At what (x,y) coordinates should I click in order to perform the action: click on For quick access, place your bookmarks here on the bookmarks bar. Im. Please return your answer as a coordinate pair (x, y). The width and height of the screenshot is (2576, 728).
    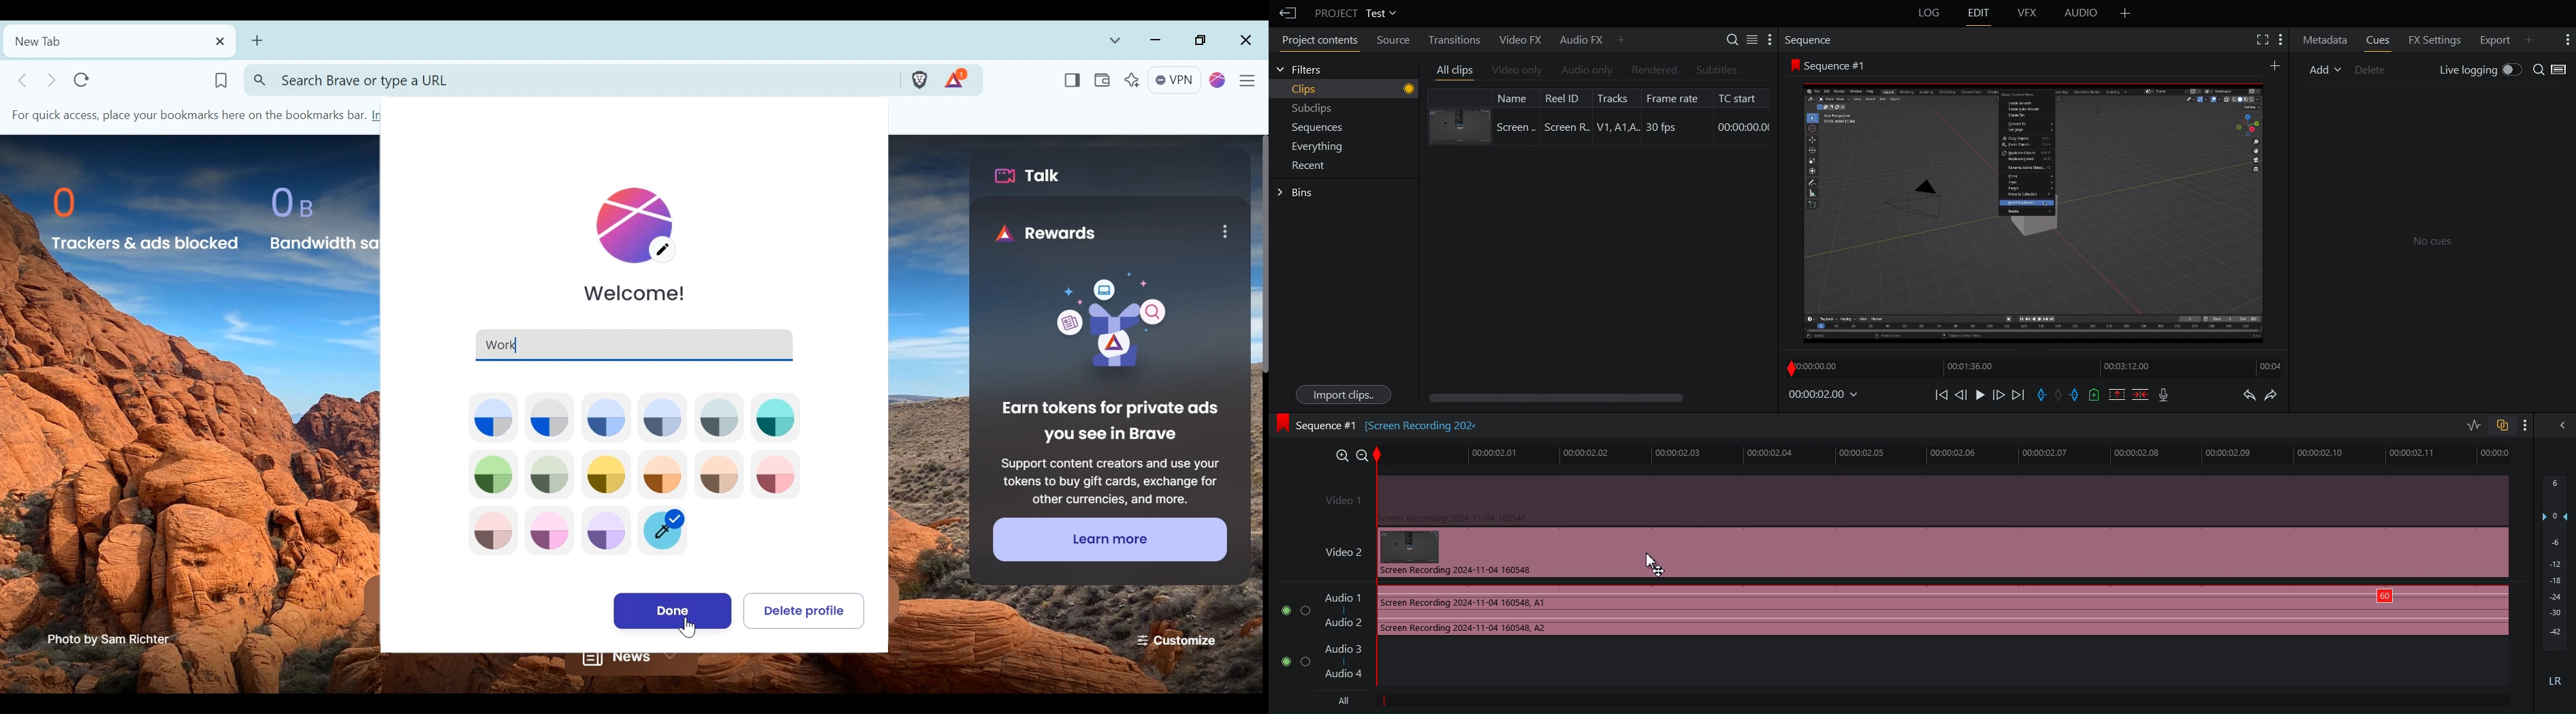
    Looking at the image, I should click on (197, 114).